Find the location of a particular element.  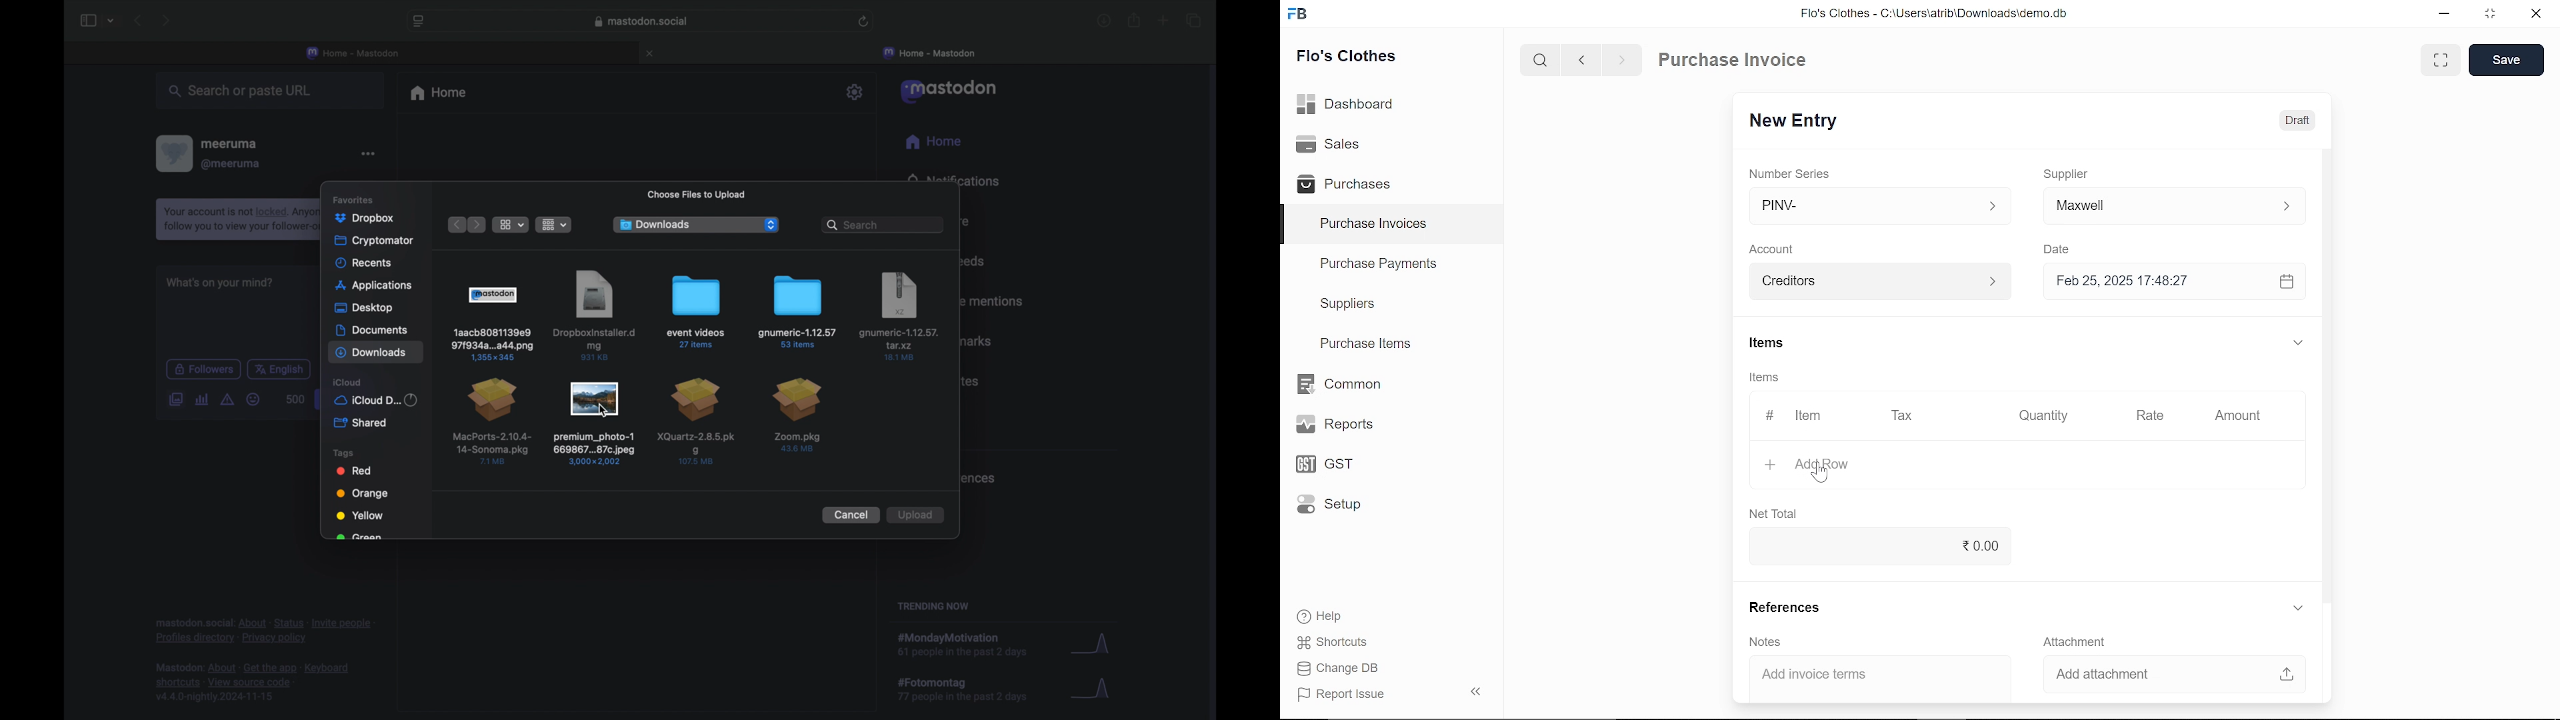

emoji is located at coordinates (253, 400).